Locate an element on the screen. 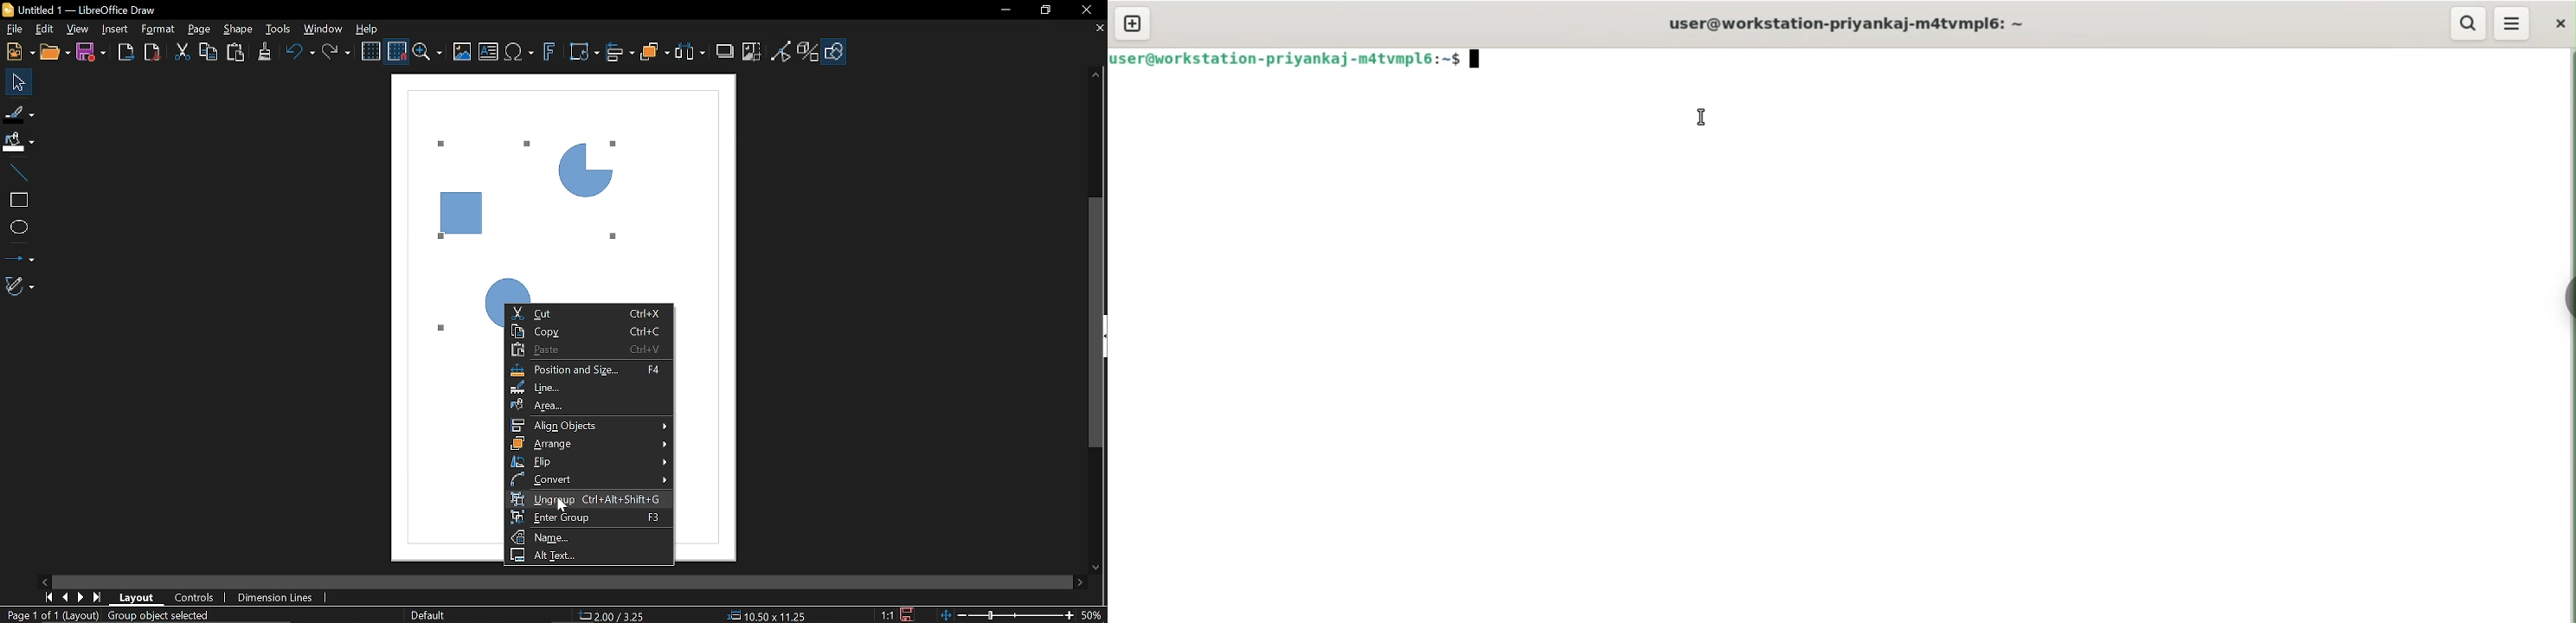 Image resolution: width=2576 pixels, height=644 pixels. Select is located at coordinates (18, 82).